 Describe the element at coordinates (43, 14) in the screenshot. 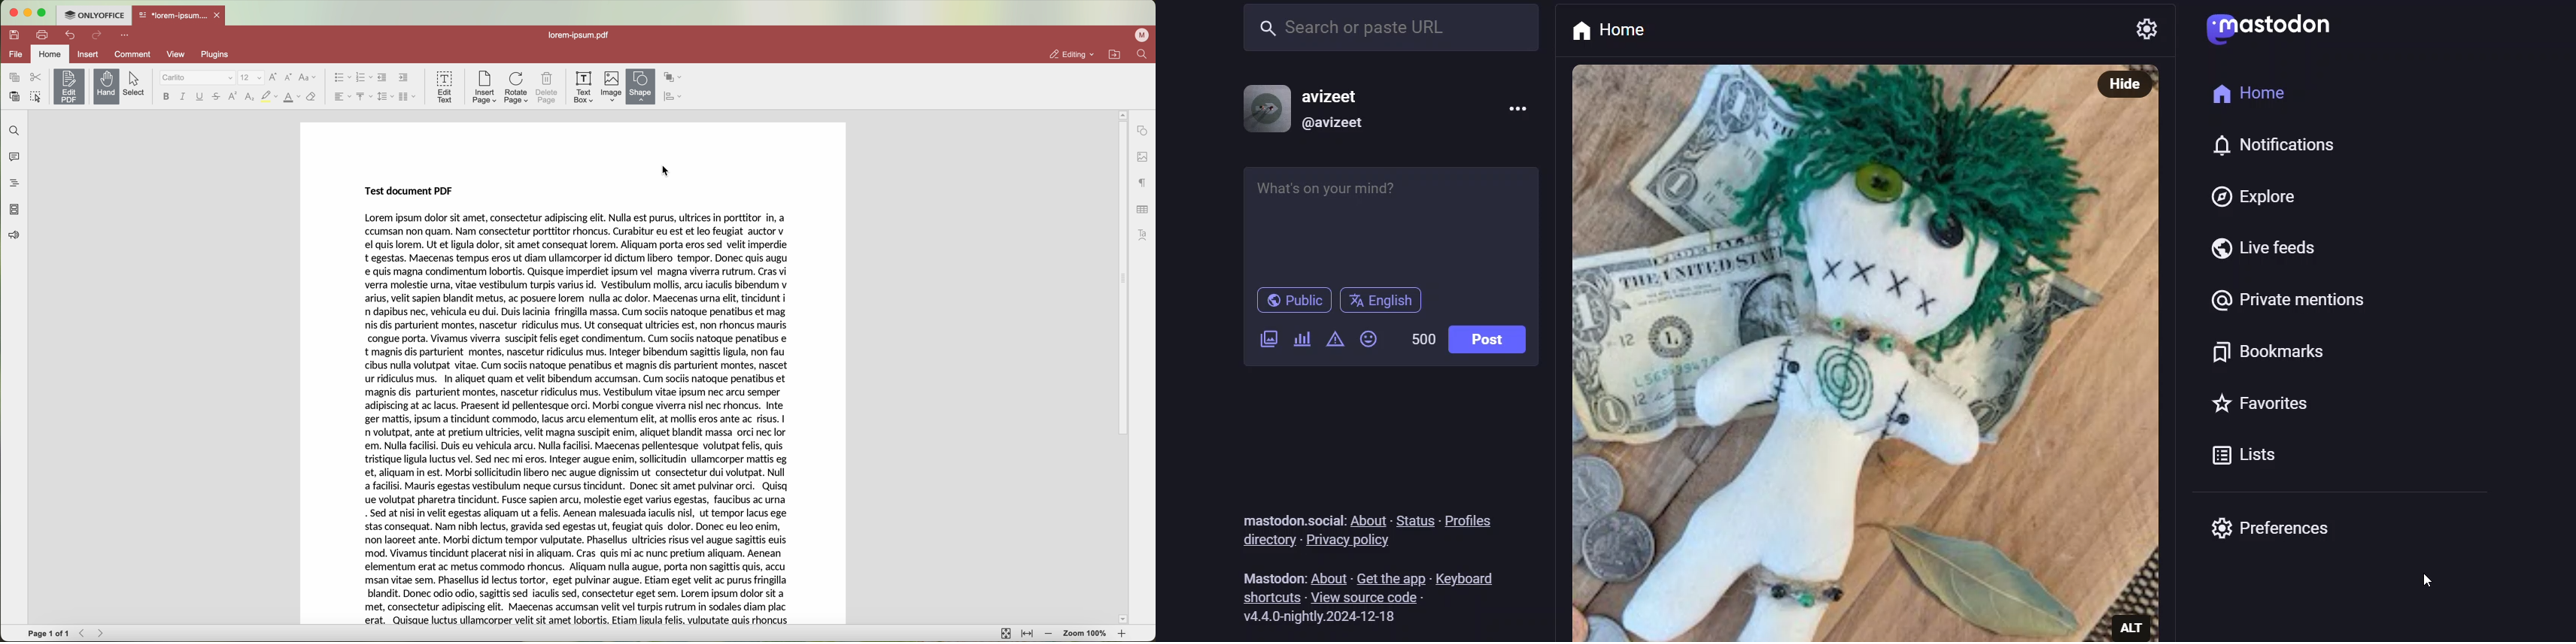

I see `maximize` at that location.